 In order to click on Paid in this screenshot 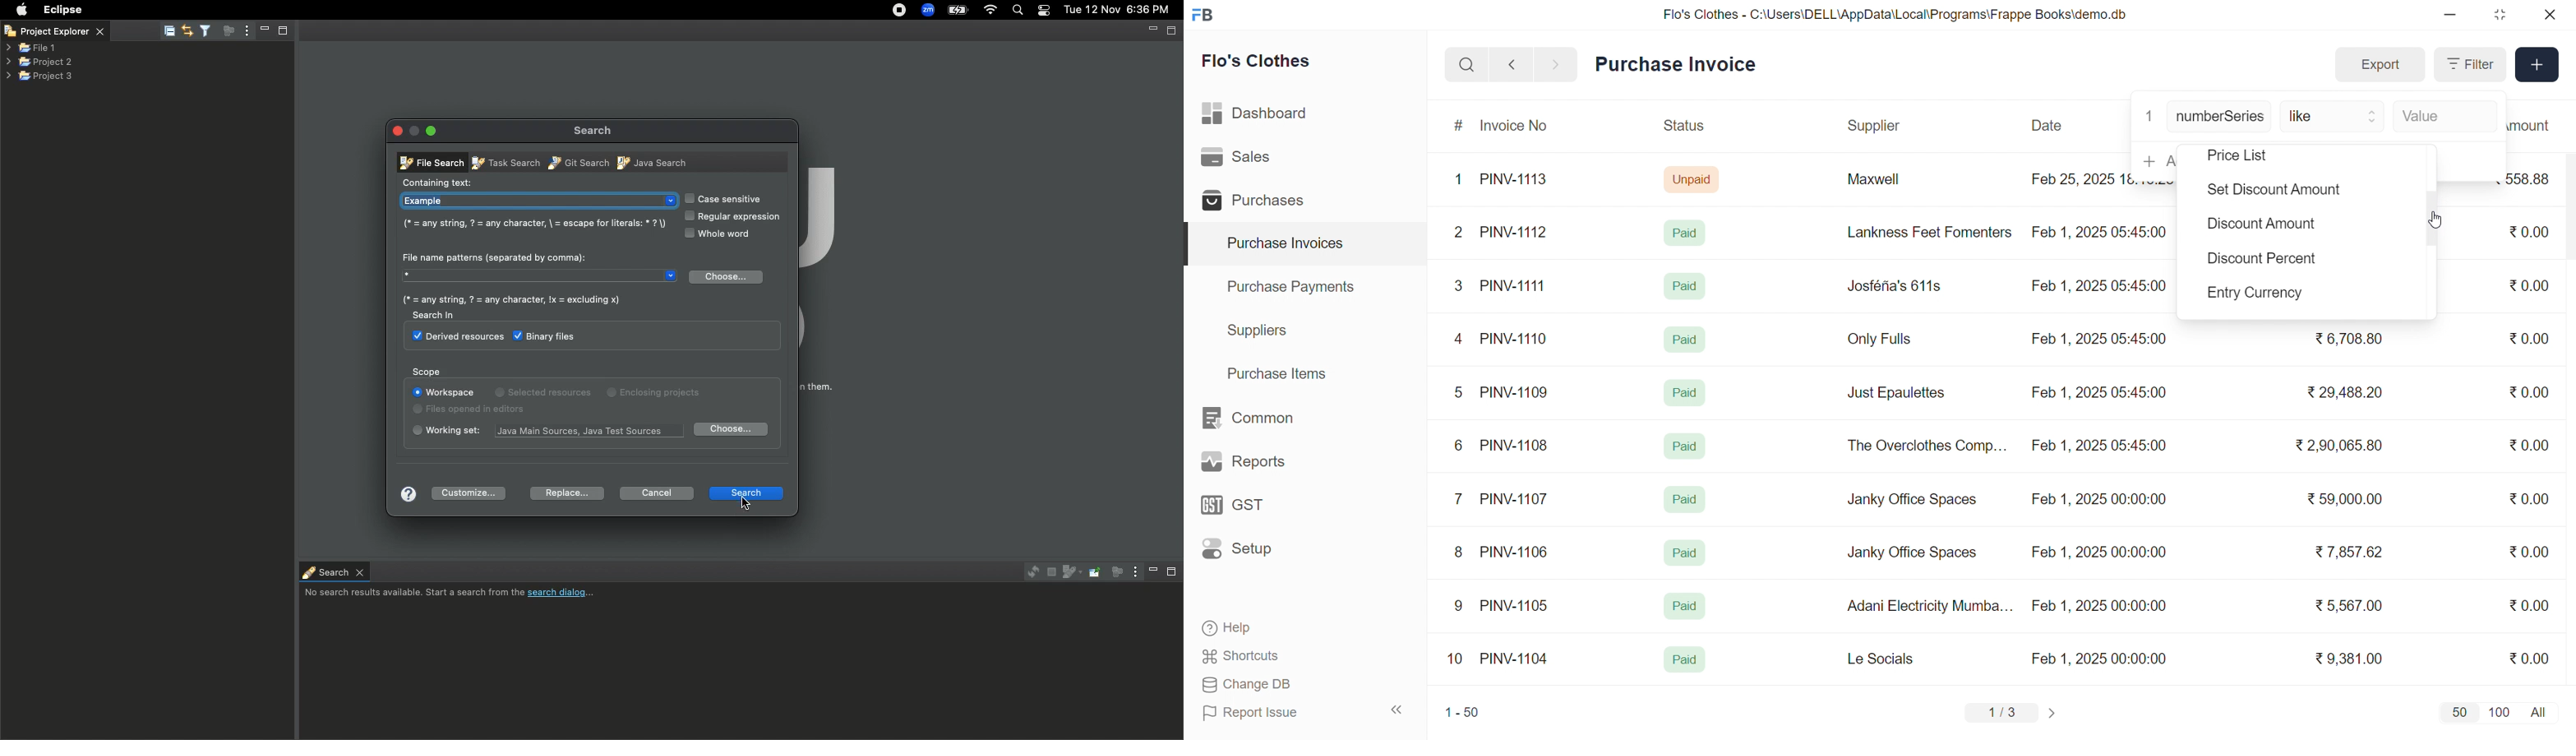, I will do `click(1683, 607)`.